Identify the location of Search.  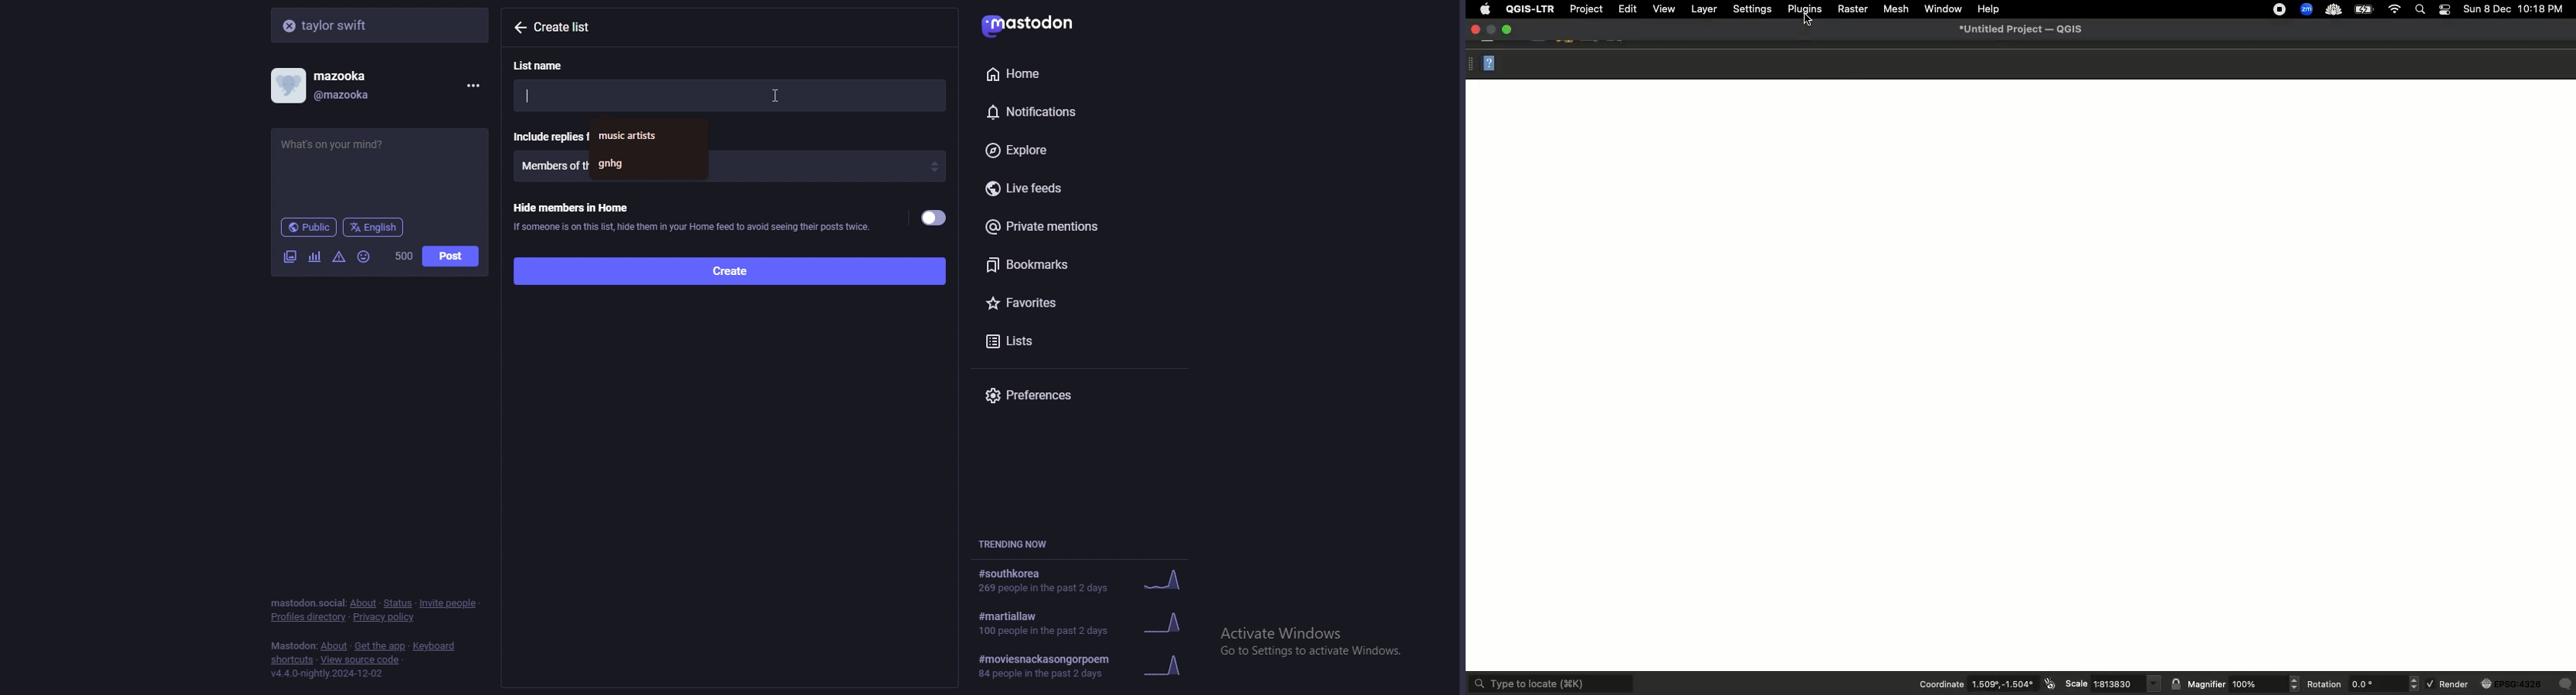
(2422, 9).